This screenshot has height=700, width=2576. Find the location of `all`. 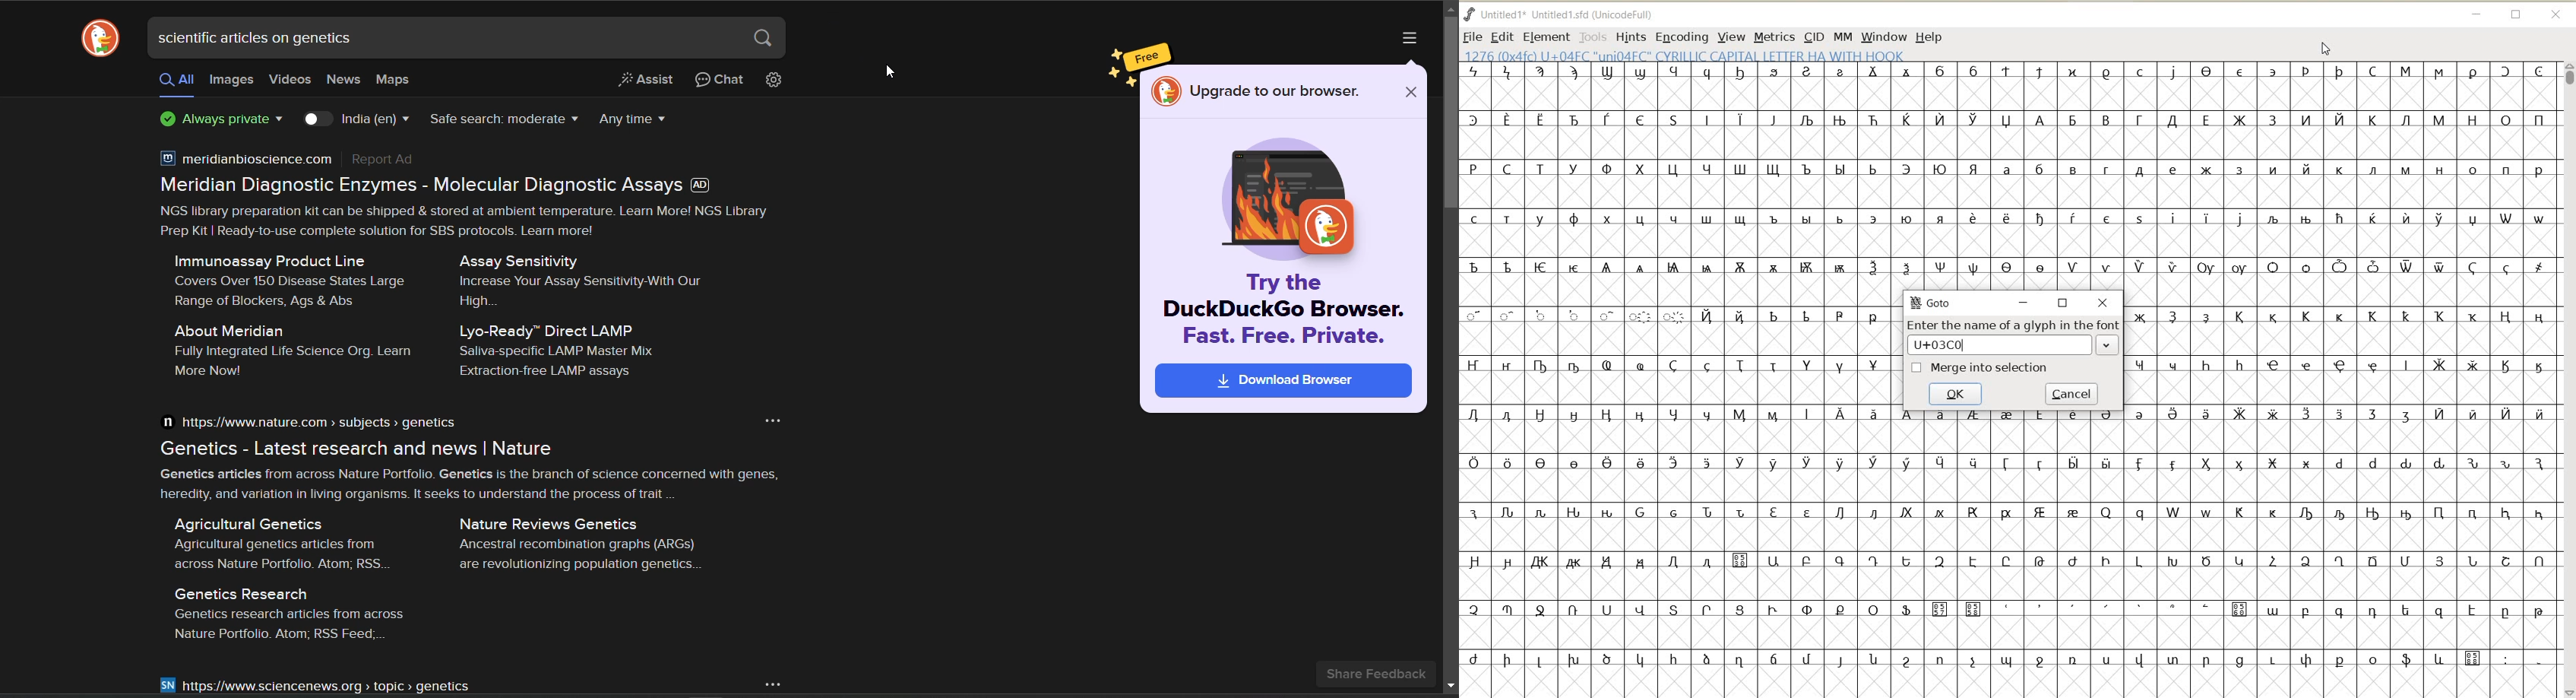

all is located at coordinates (176, 81).